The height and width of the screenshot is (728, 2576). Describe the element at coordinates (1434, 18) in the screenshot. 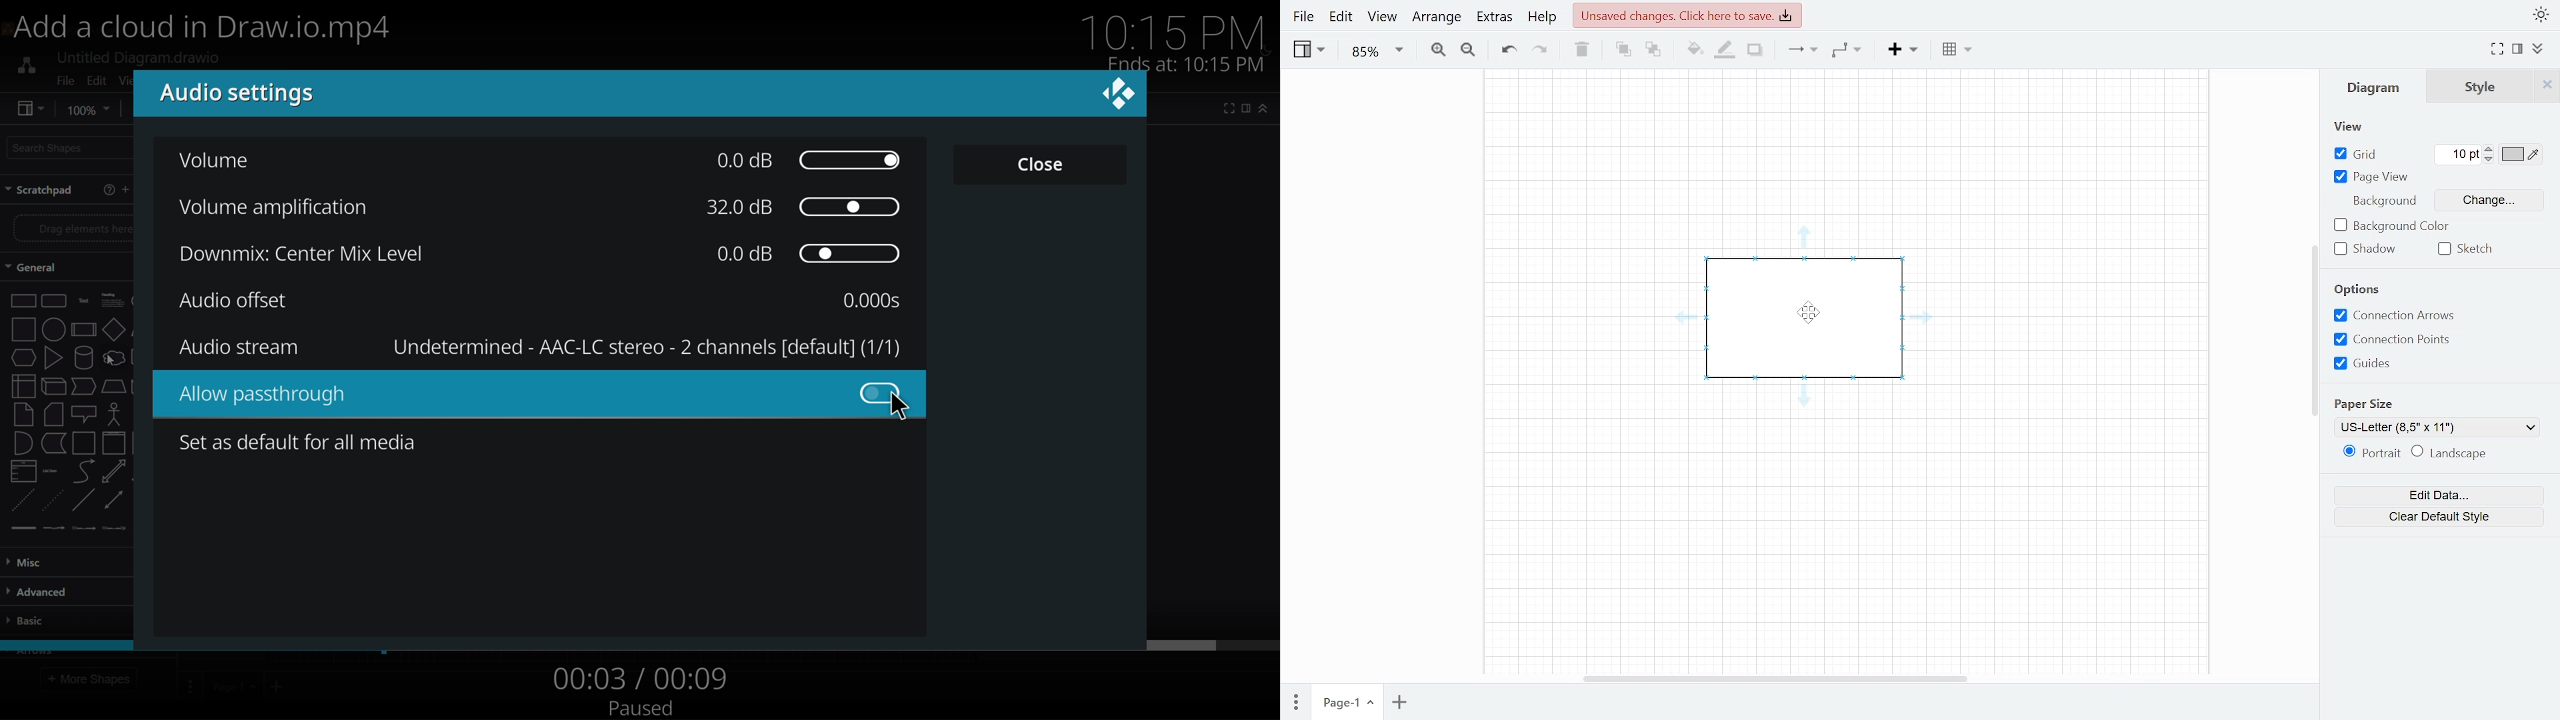

I see `Arrange` at that location.